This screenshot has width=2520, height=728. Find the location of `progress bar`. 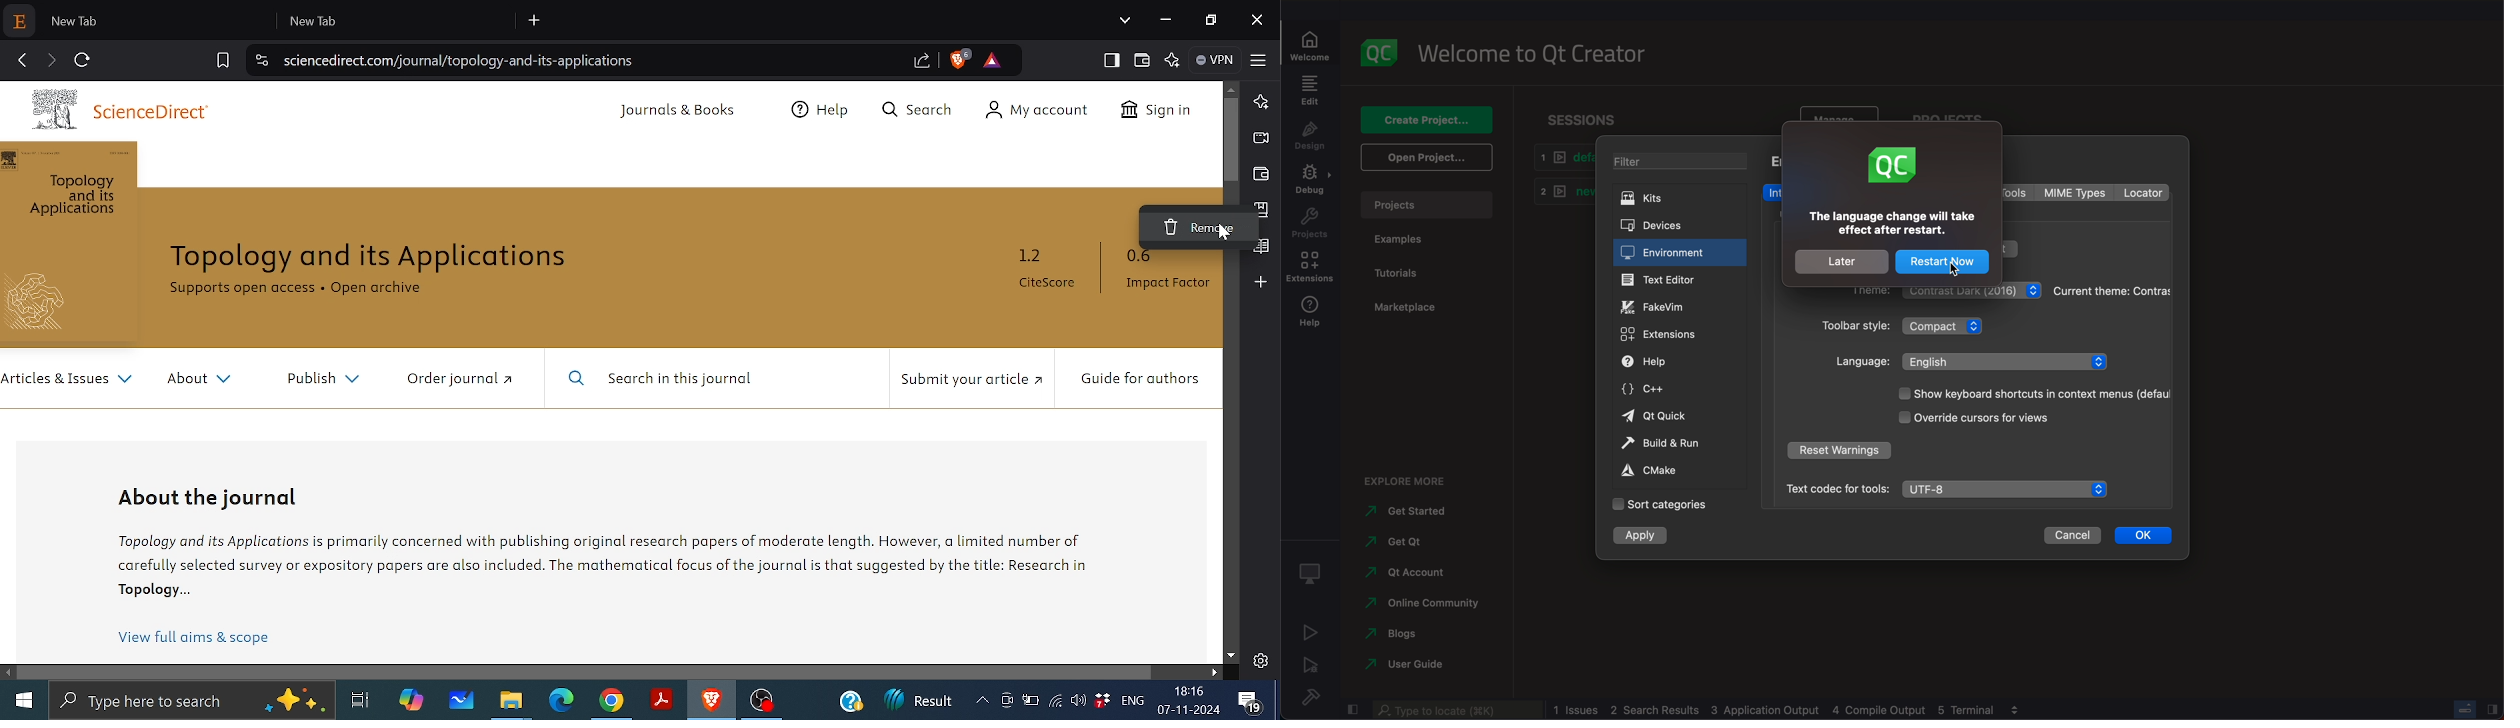

progress bar is located at coordinates (2465, 708).